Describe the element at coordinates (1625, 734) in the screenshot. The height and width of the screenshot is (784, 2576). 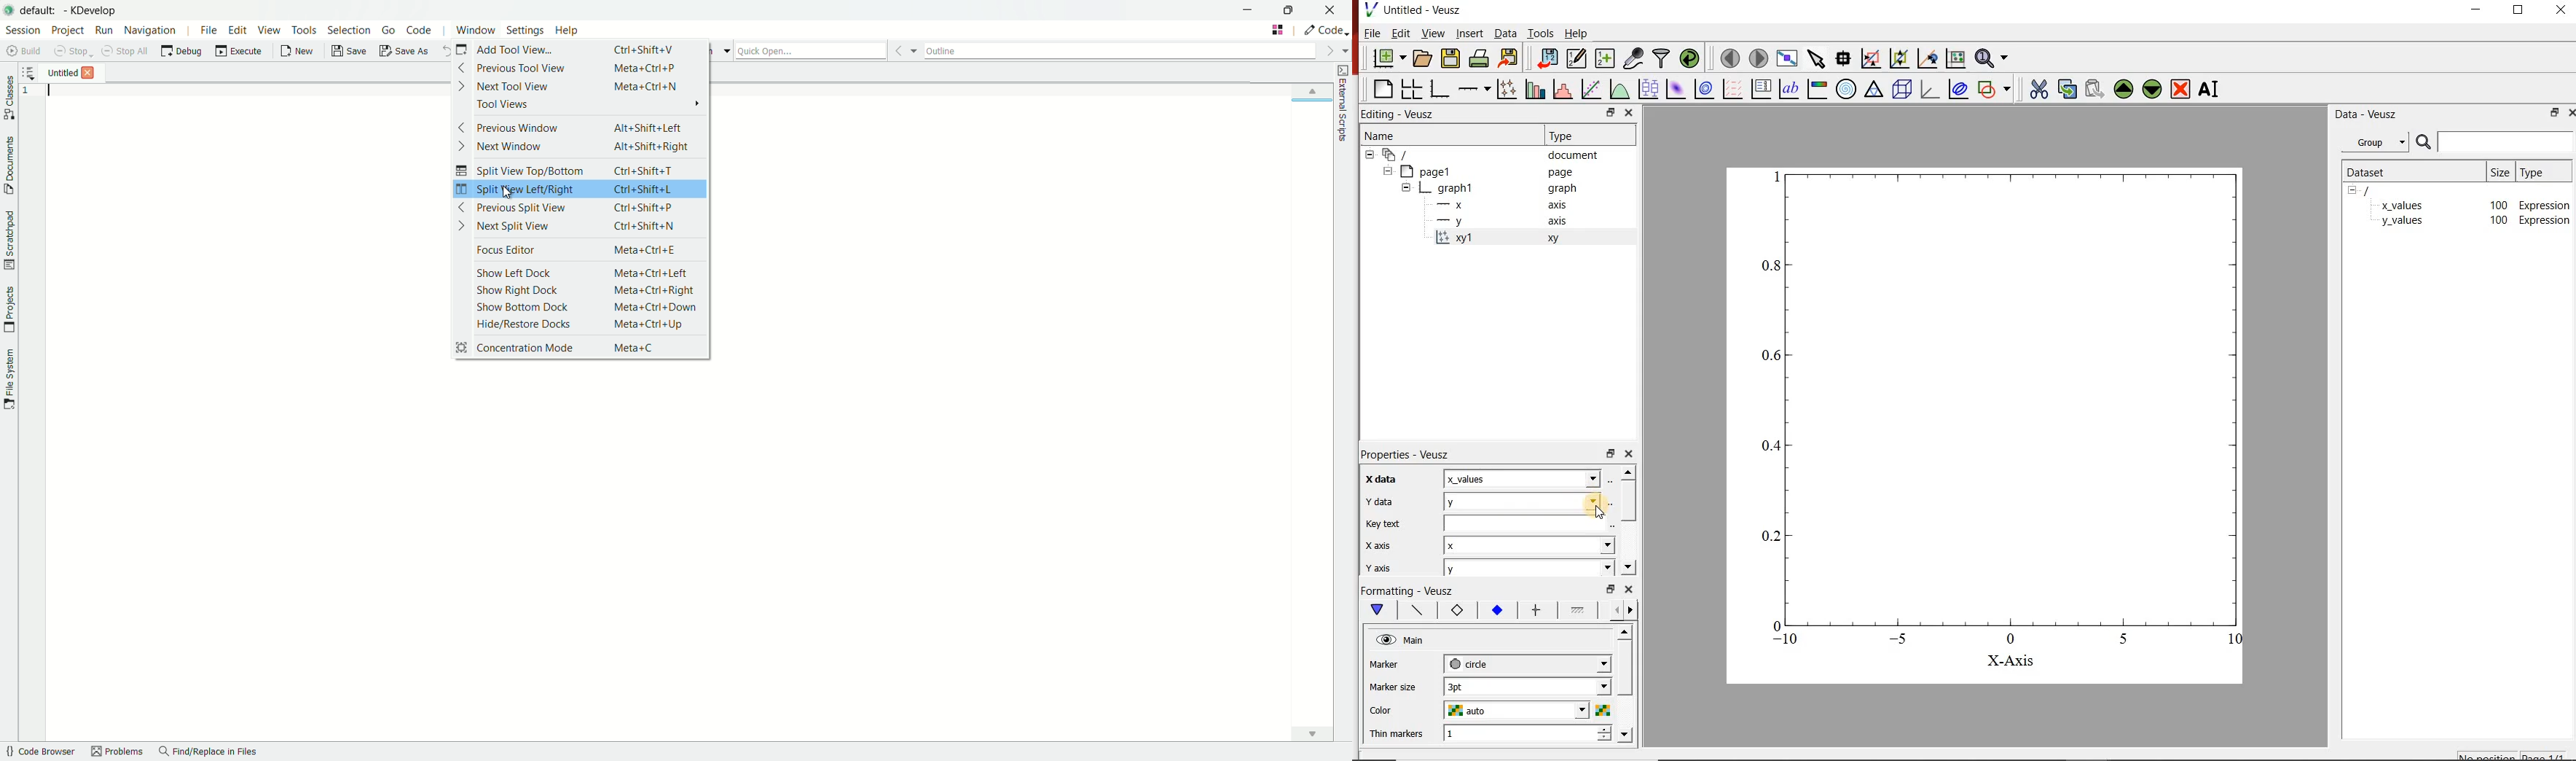
I see `move down` at that location.